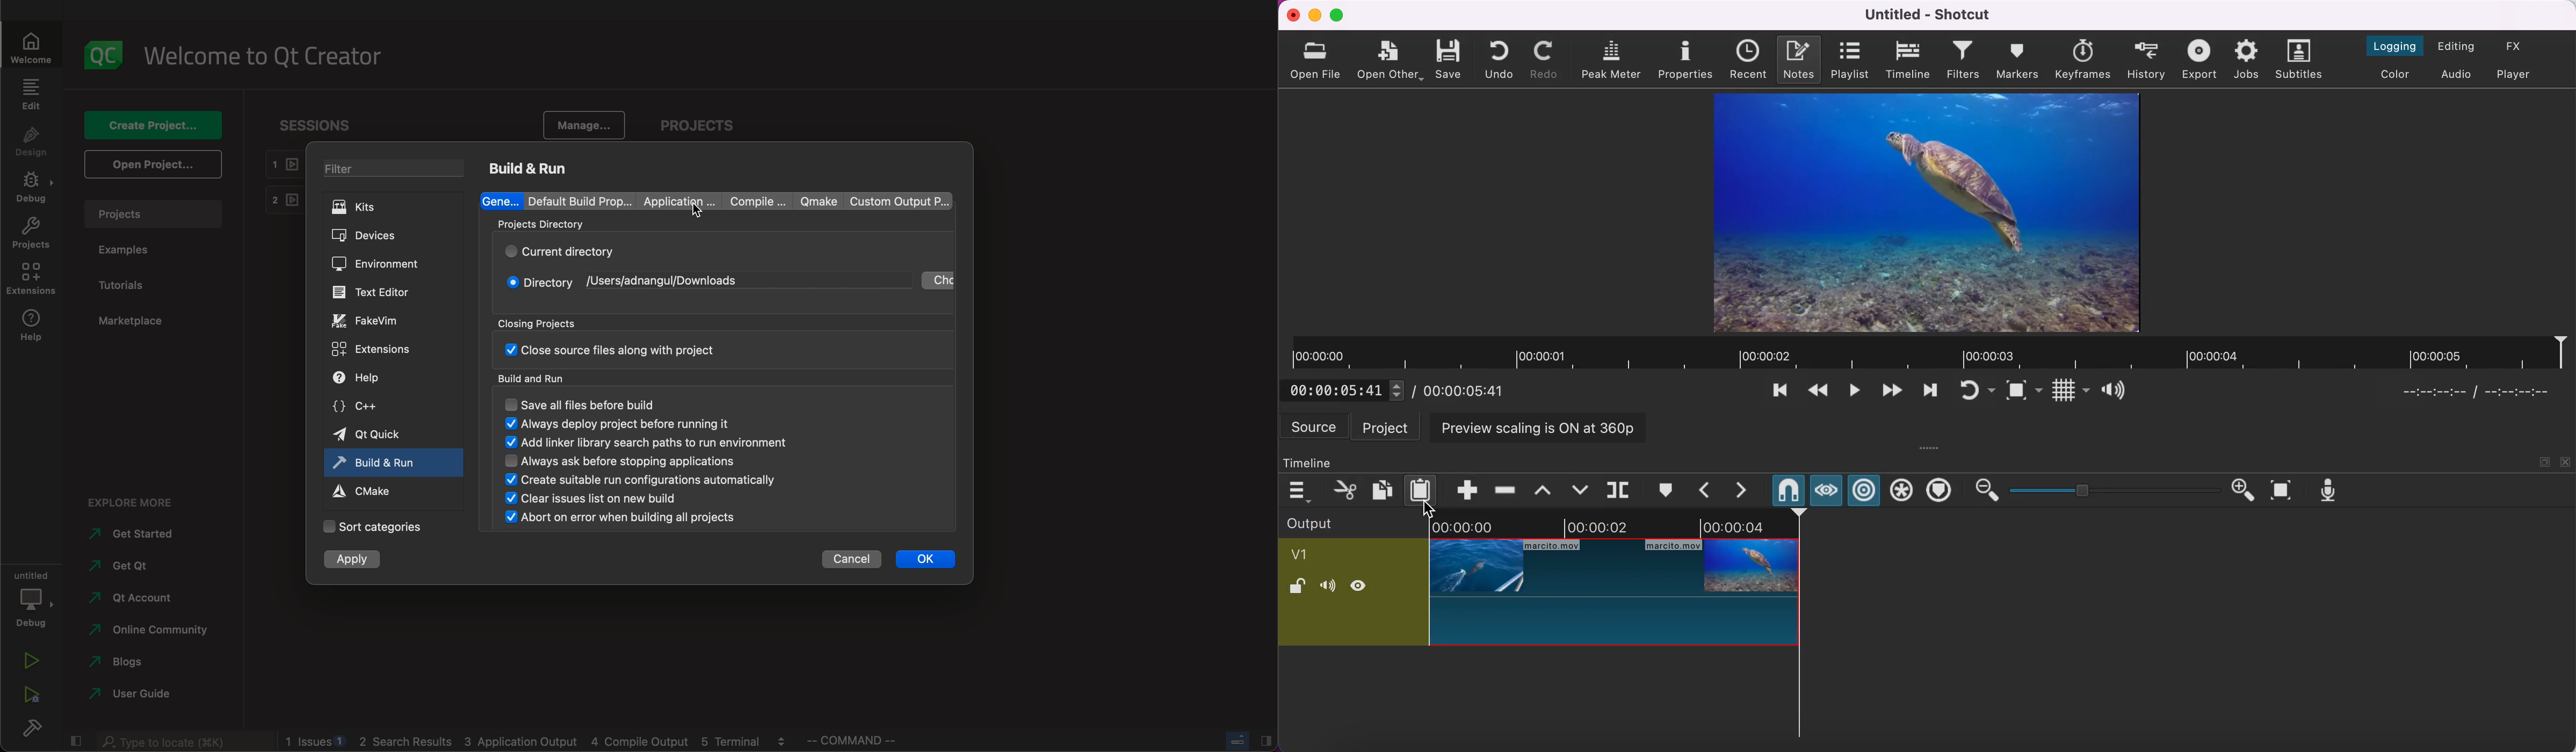  What do you see at coordinates (1299, 589) in the screenshot?
I see `lock` at bounding box center [1299, 589].